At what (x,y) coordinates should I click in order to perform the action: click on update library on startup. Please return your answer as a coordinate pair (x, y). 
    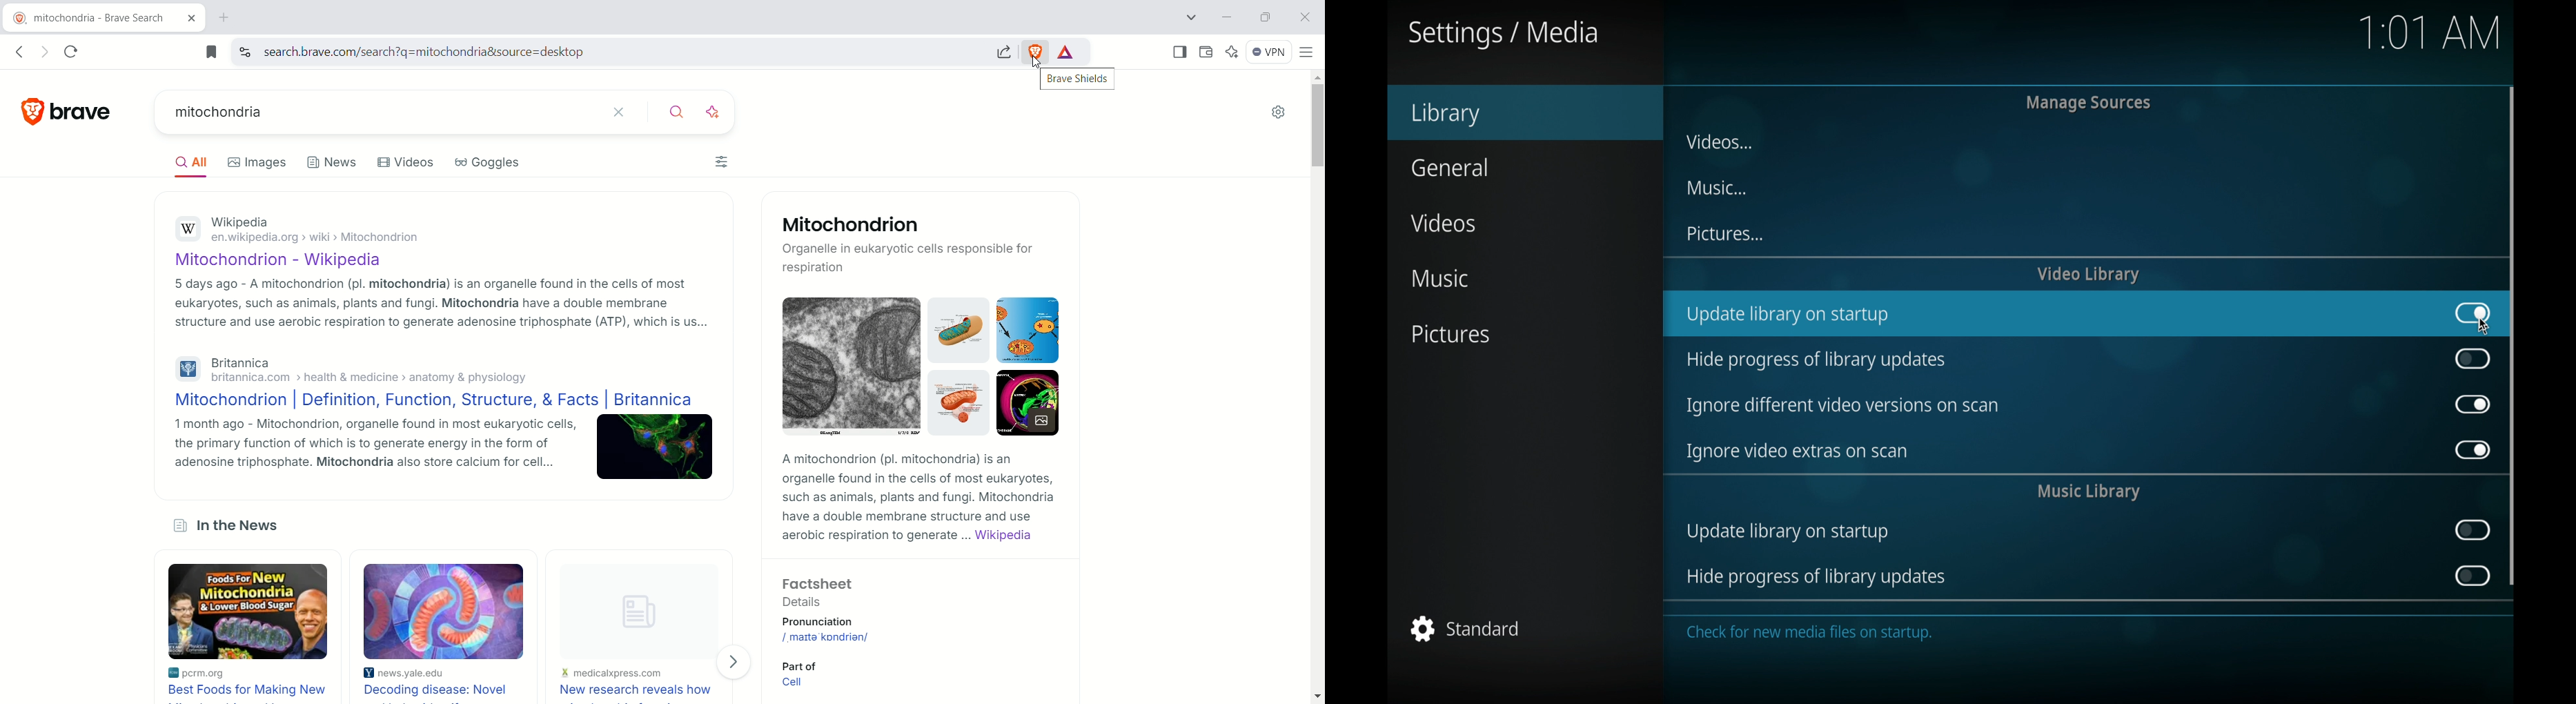
    Looking at the image, I should click on (1787, 534).